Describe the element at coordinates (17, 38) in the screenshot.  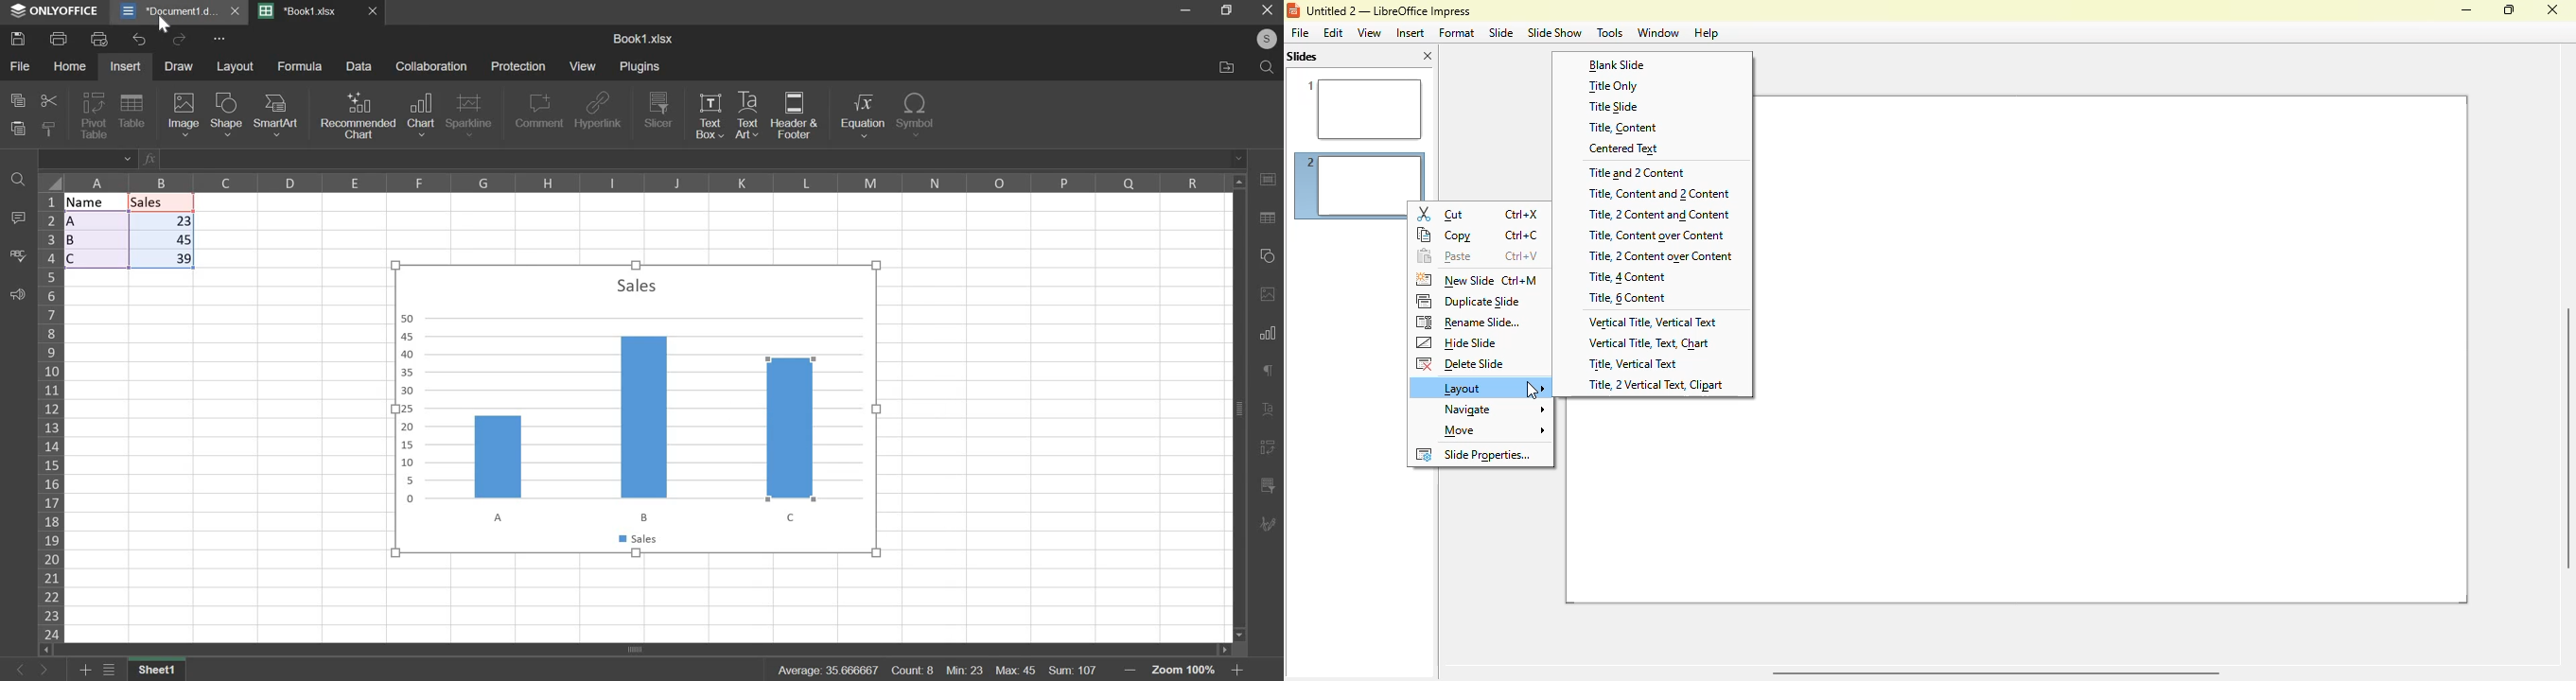
I see `save` at that location.